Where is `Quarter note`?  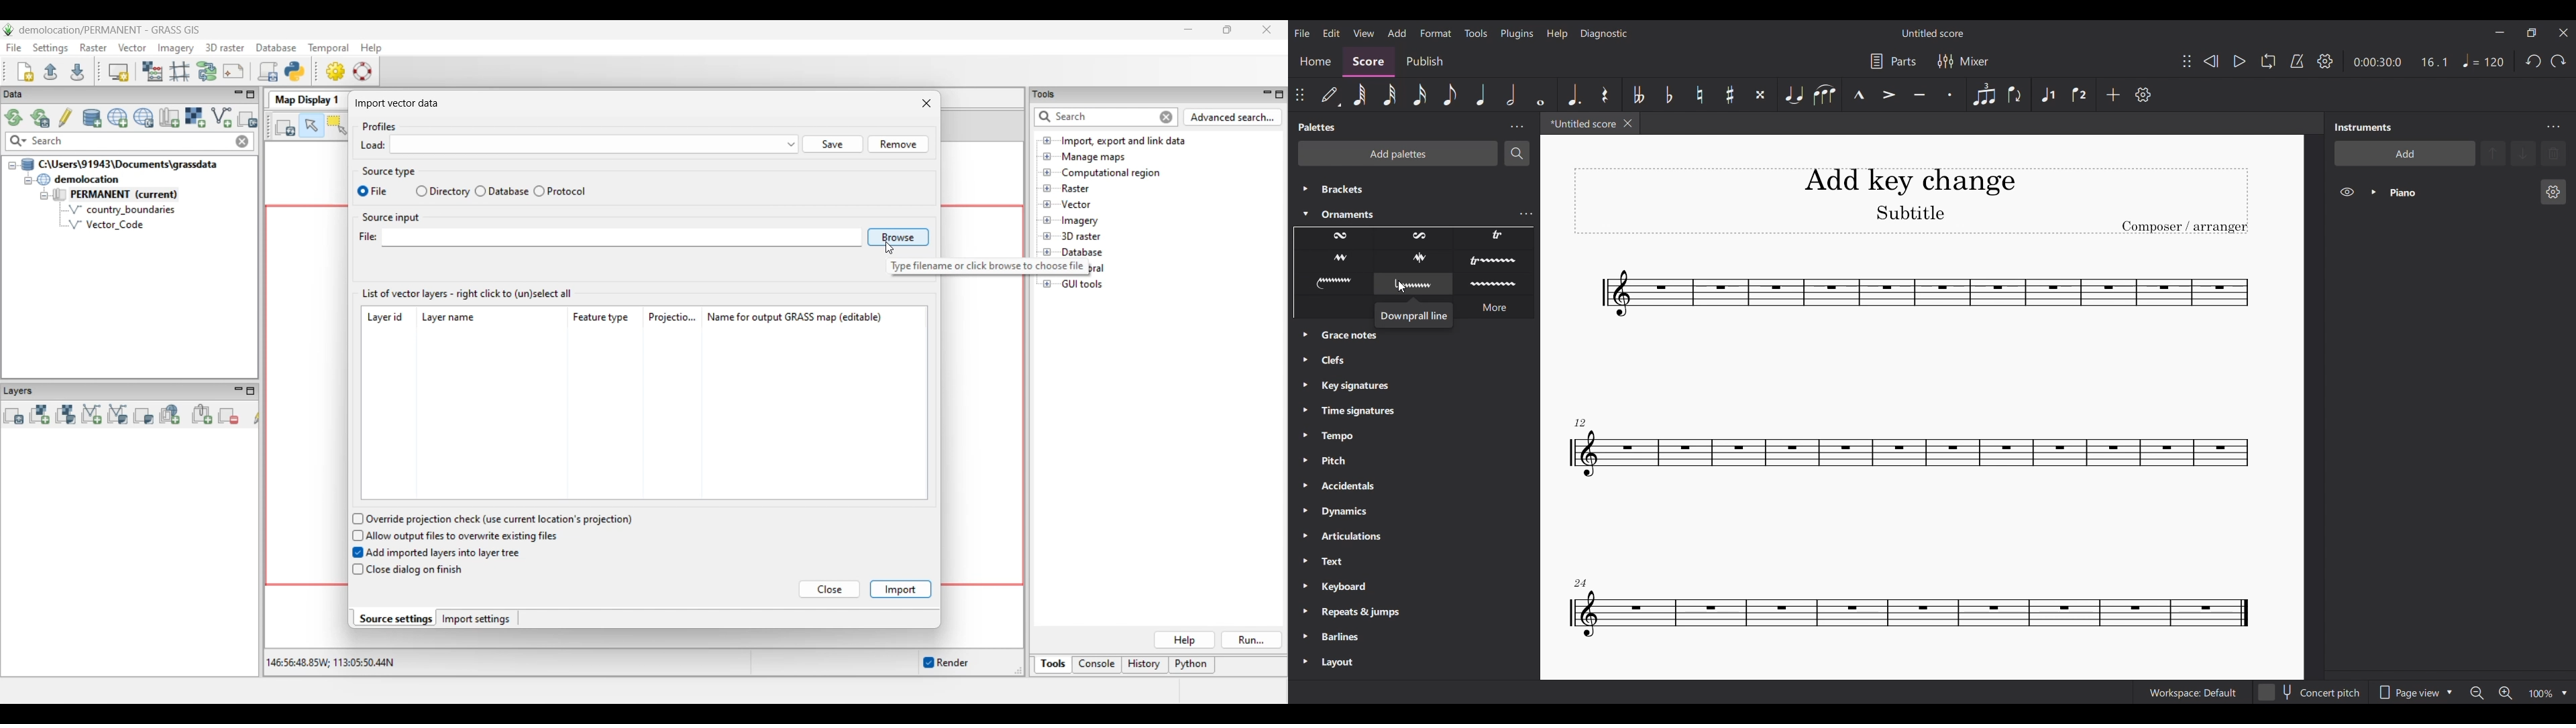 Quarter note is located at coordinates (2483, 60).